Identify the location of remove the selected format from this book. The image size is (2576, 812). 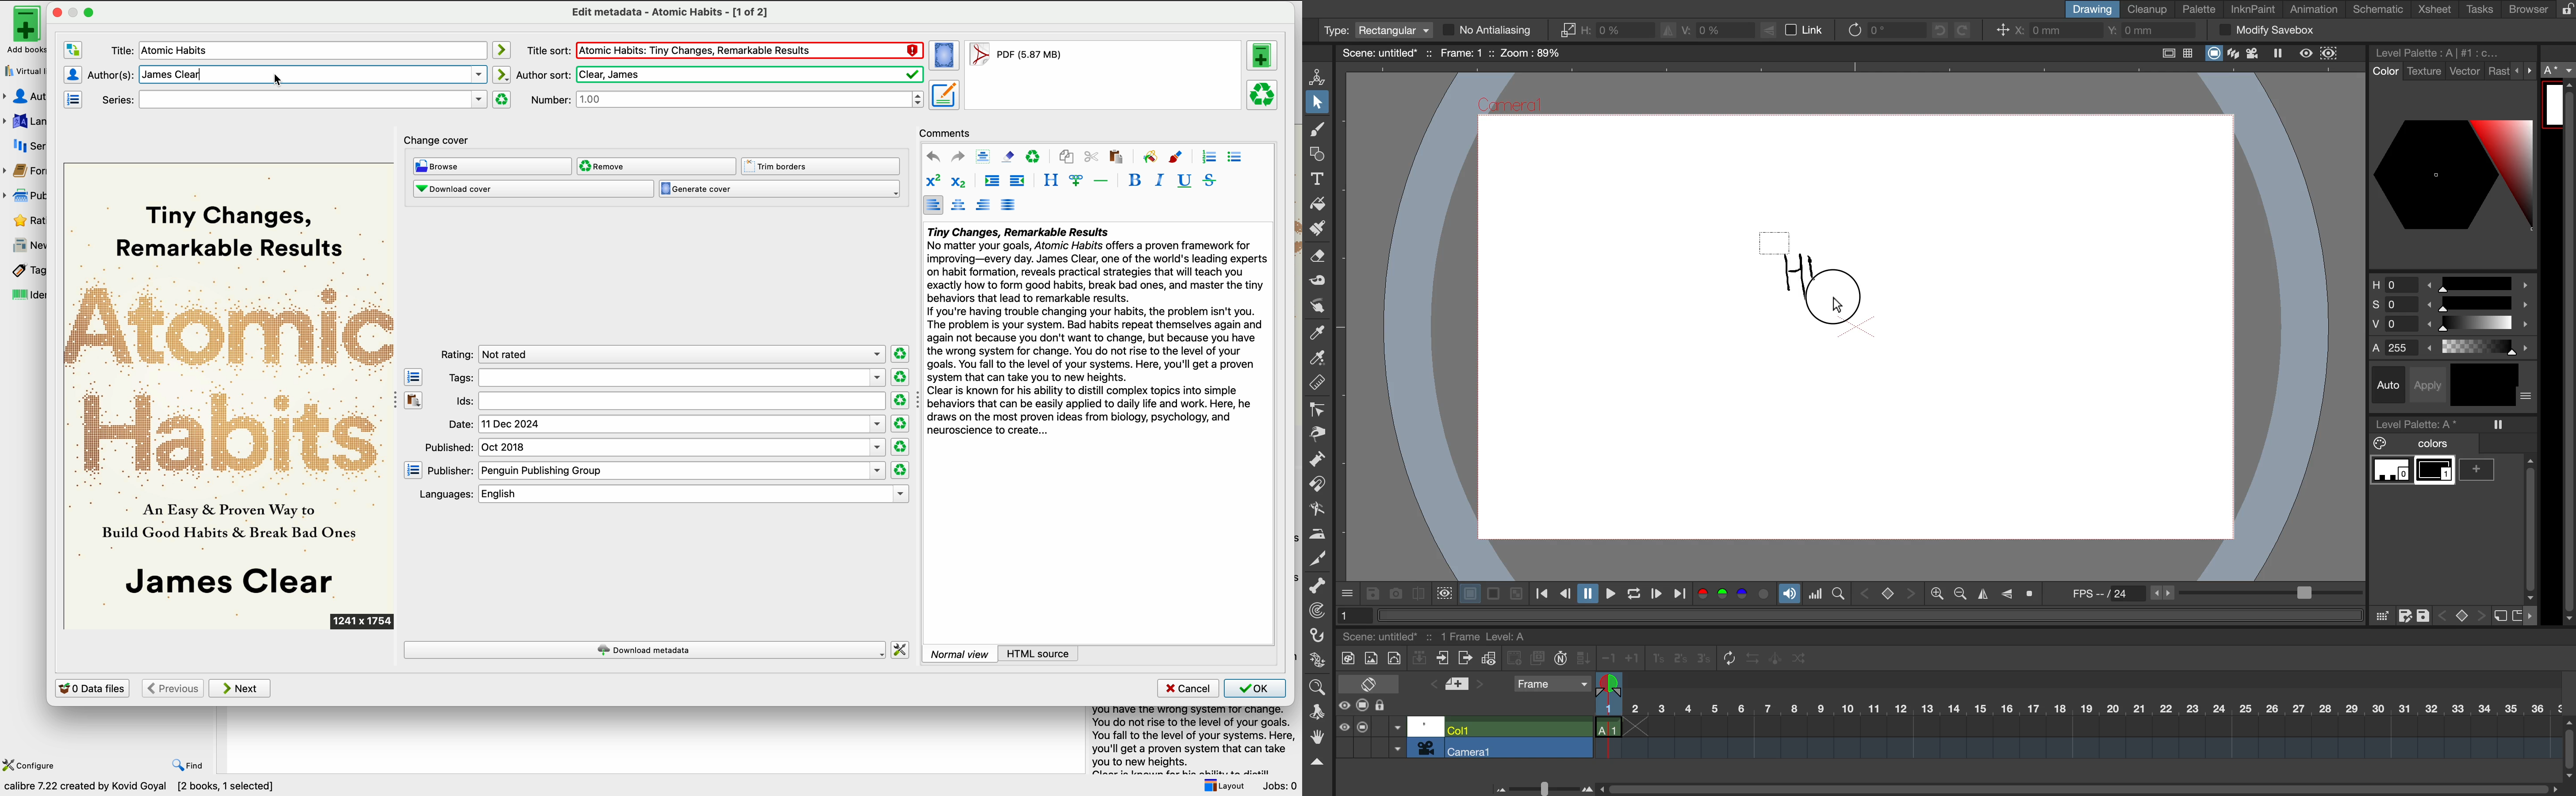
(1263, 96).